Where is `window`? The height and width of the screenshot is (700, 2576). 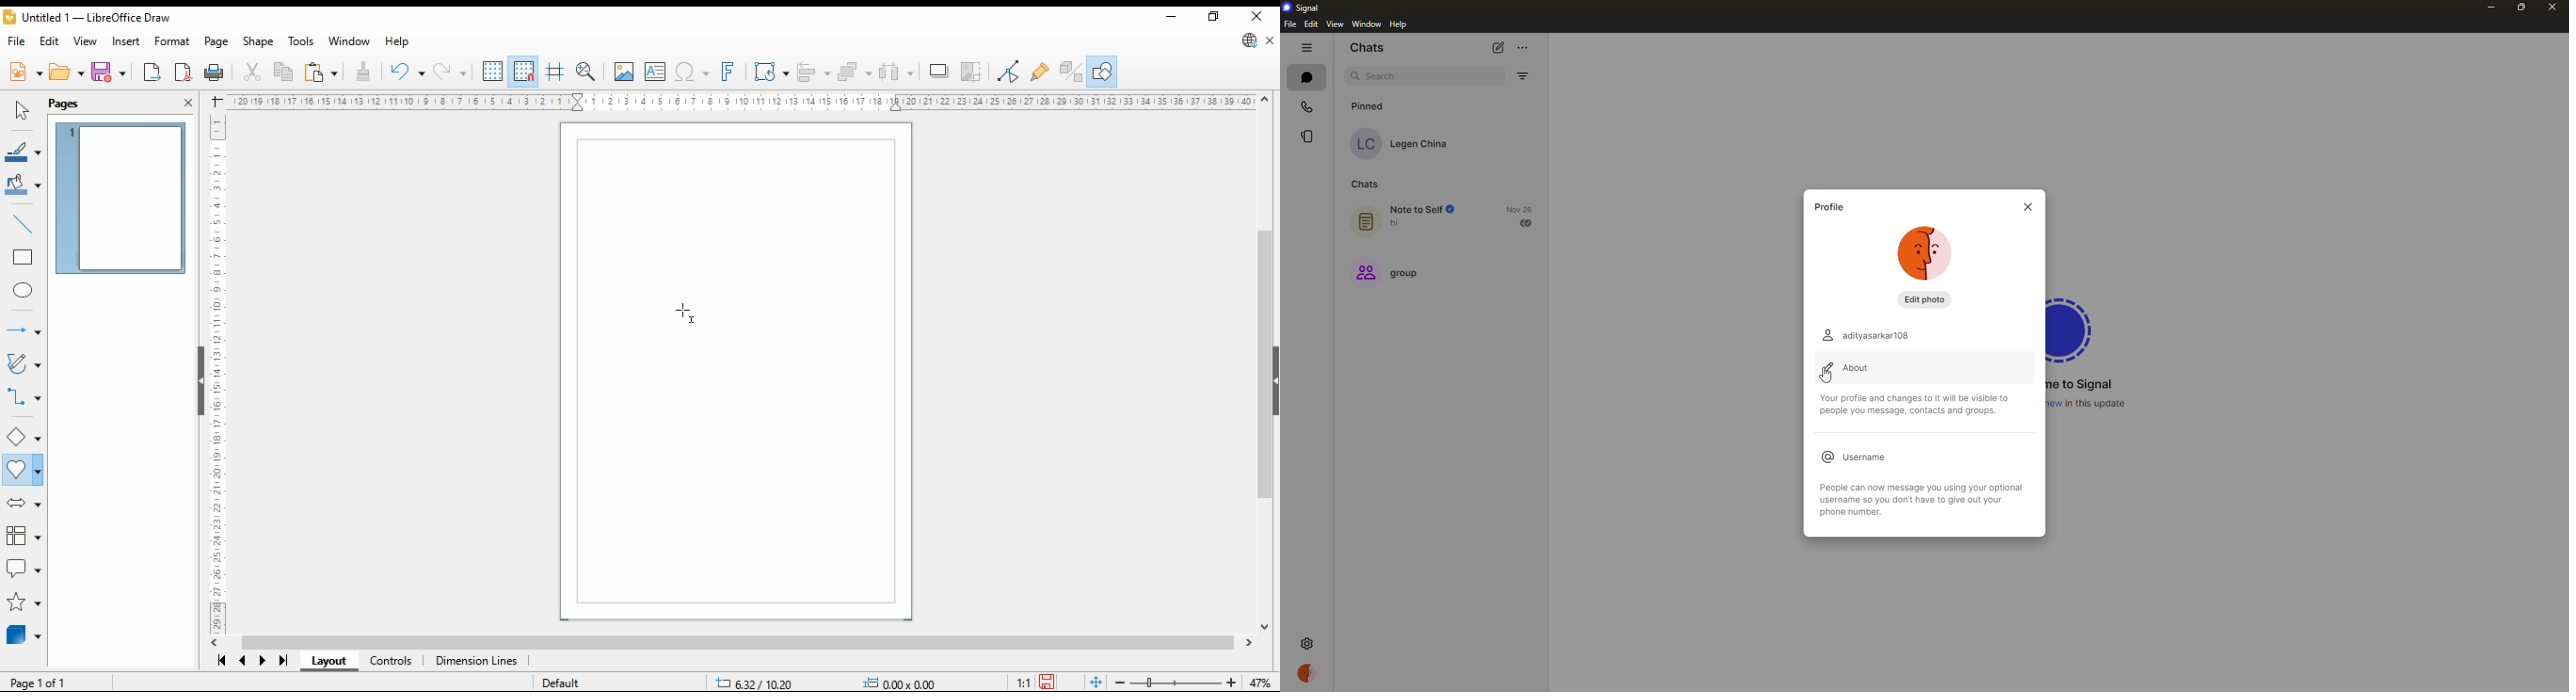 window is located at coordinates (1367, 24).